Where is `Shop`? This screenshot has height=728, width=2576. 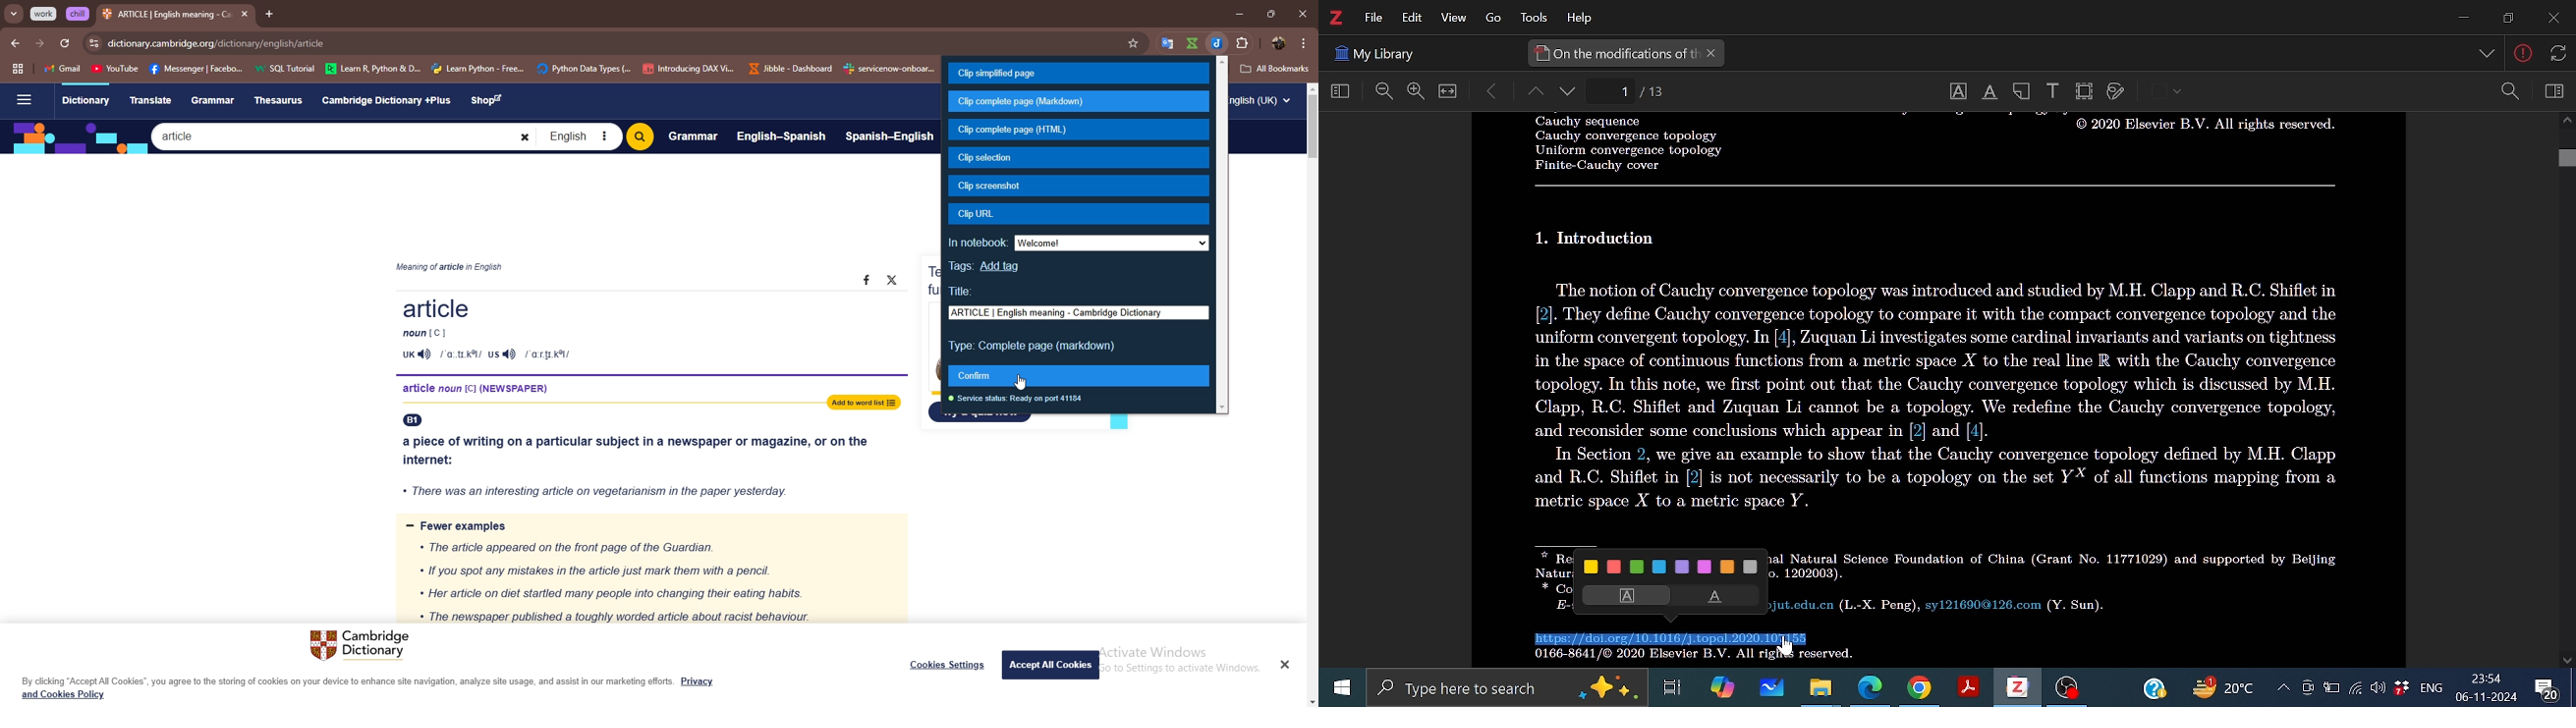 Shop is located at coordinates (490, 101).